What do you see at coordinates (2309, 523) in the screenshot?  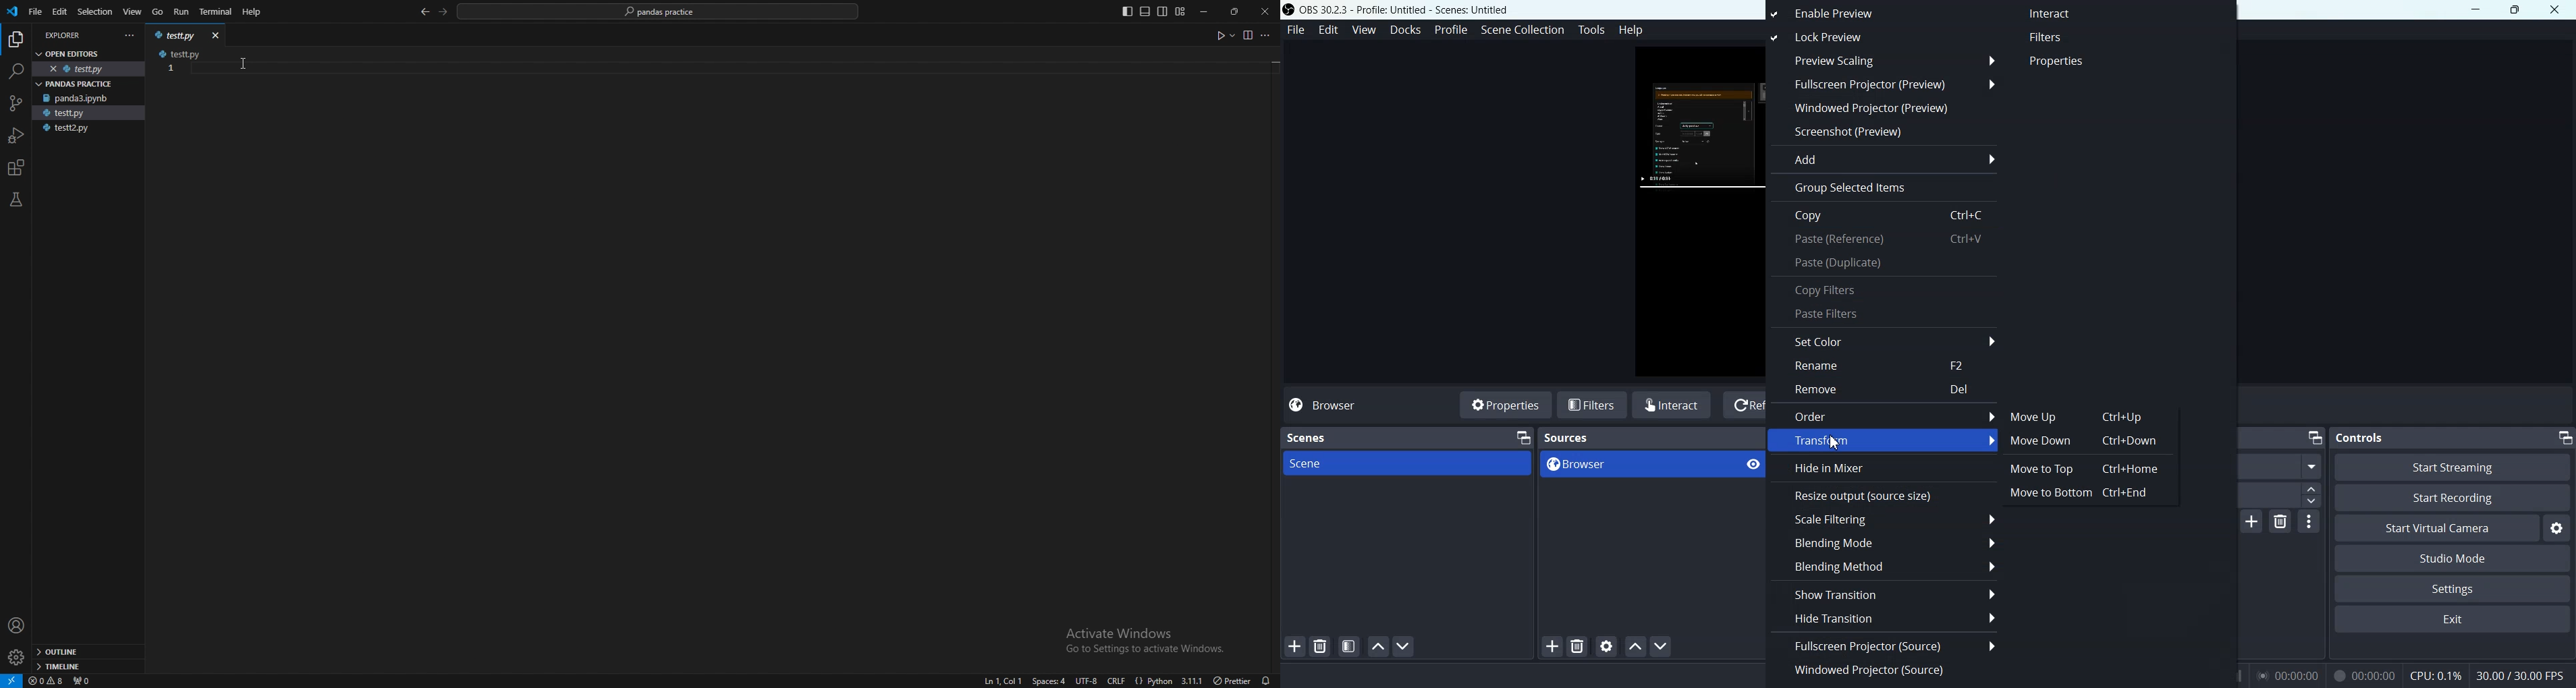 I see `Transition properties` at bounding box center [2309, 523].